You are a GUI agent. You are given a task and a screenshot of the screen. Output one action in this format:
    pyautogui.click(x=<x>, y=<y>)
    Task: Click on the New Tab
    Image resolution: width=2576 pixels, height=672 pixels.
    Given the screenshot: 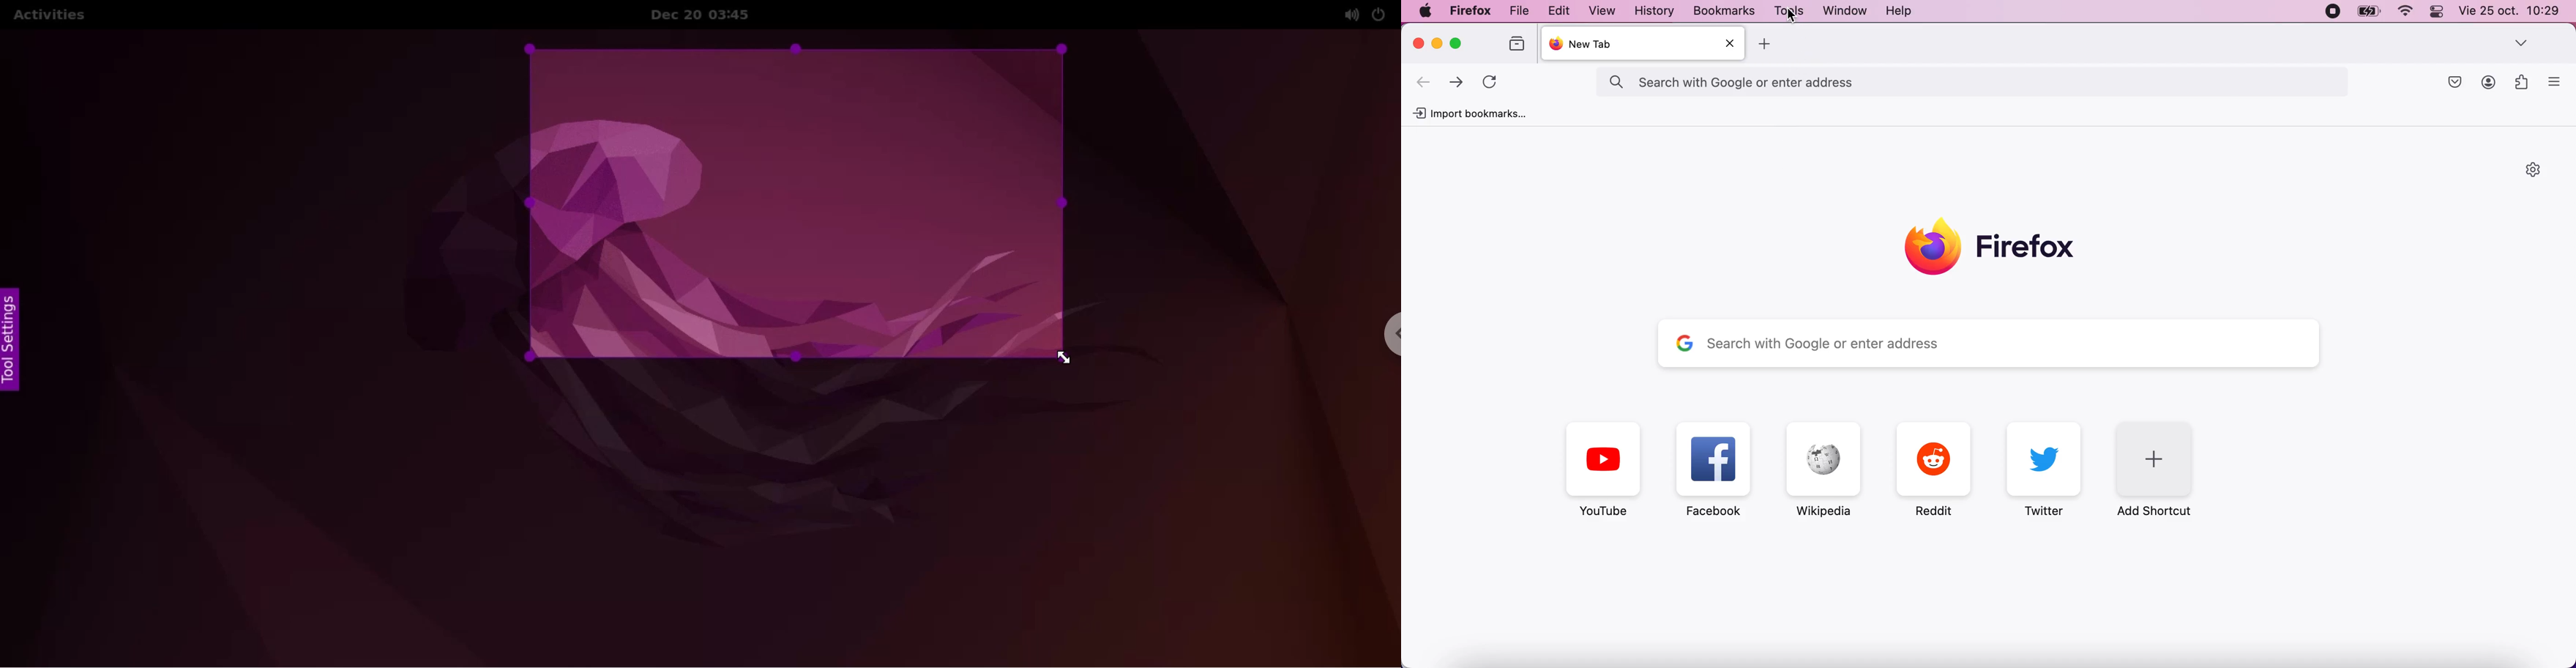 What is the action you would take?
    pyautogui.click(x=1645, y=43)
    